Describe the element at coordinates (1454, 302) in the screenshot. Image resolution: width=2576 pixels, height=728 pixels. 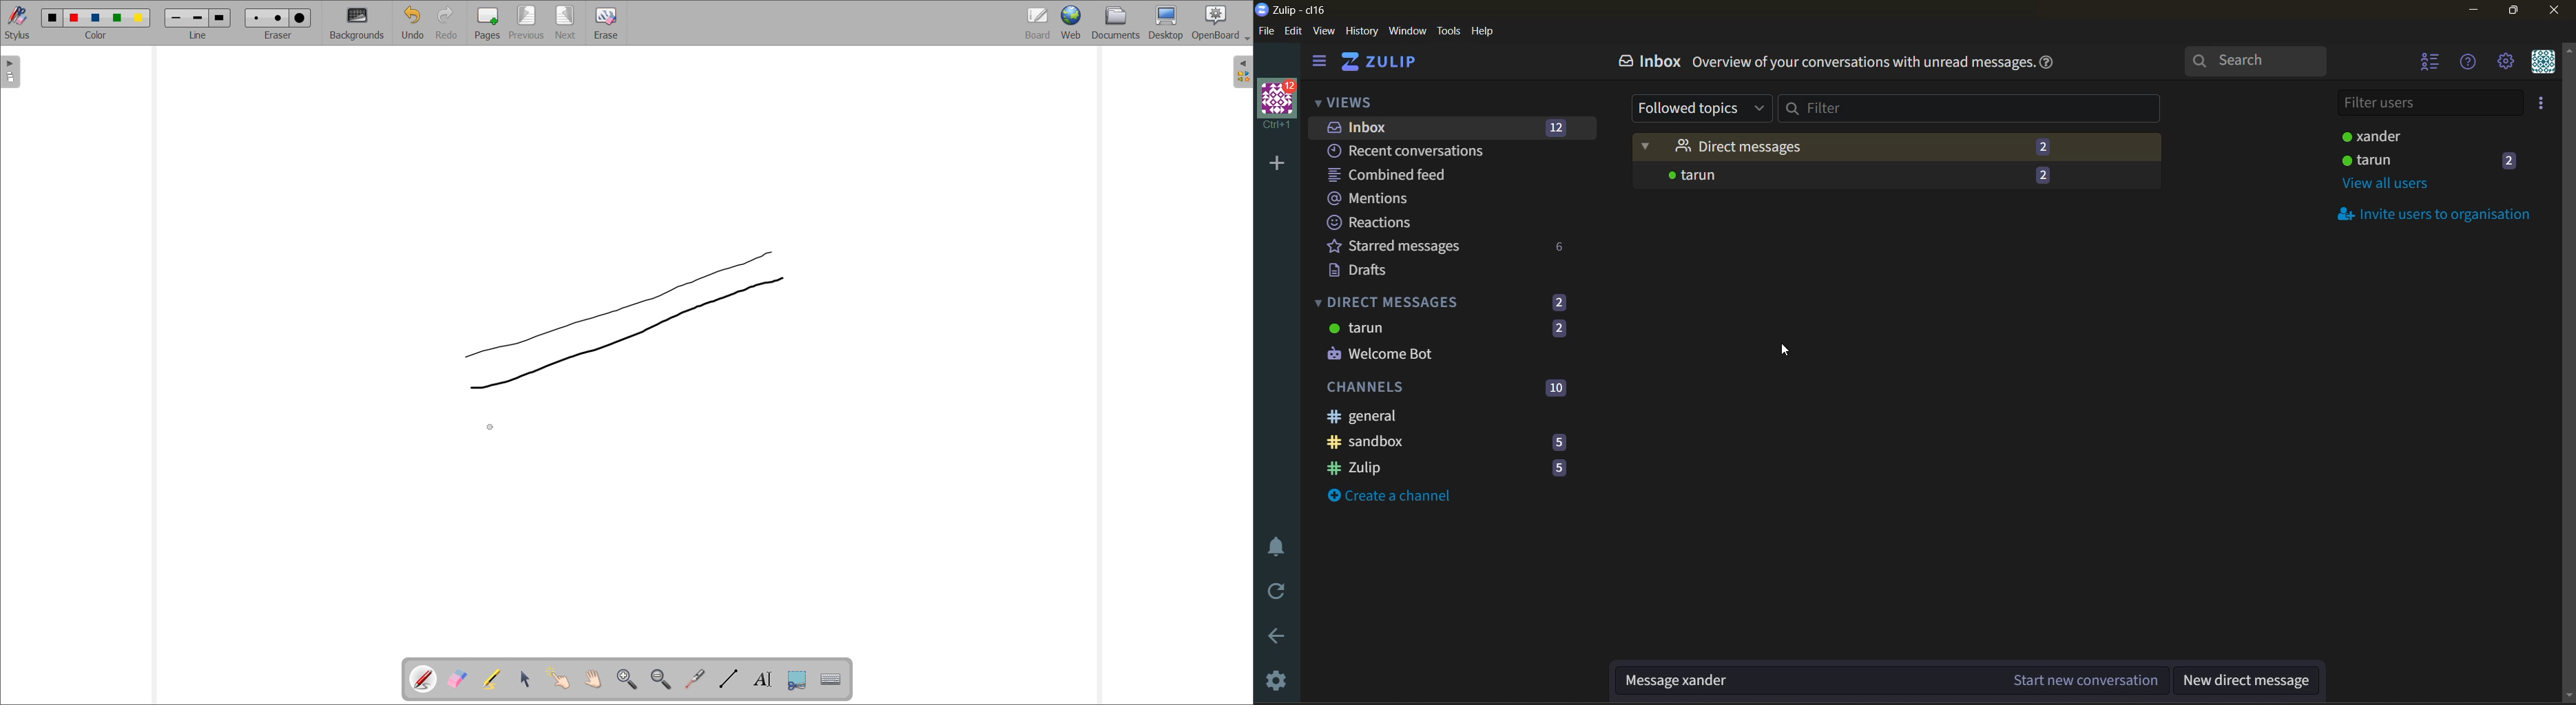
I see `direct messages (2)` at that location.